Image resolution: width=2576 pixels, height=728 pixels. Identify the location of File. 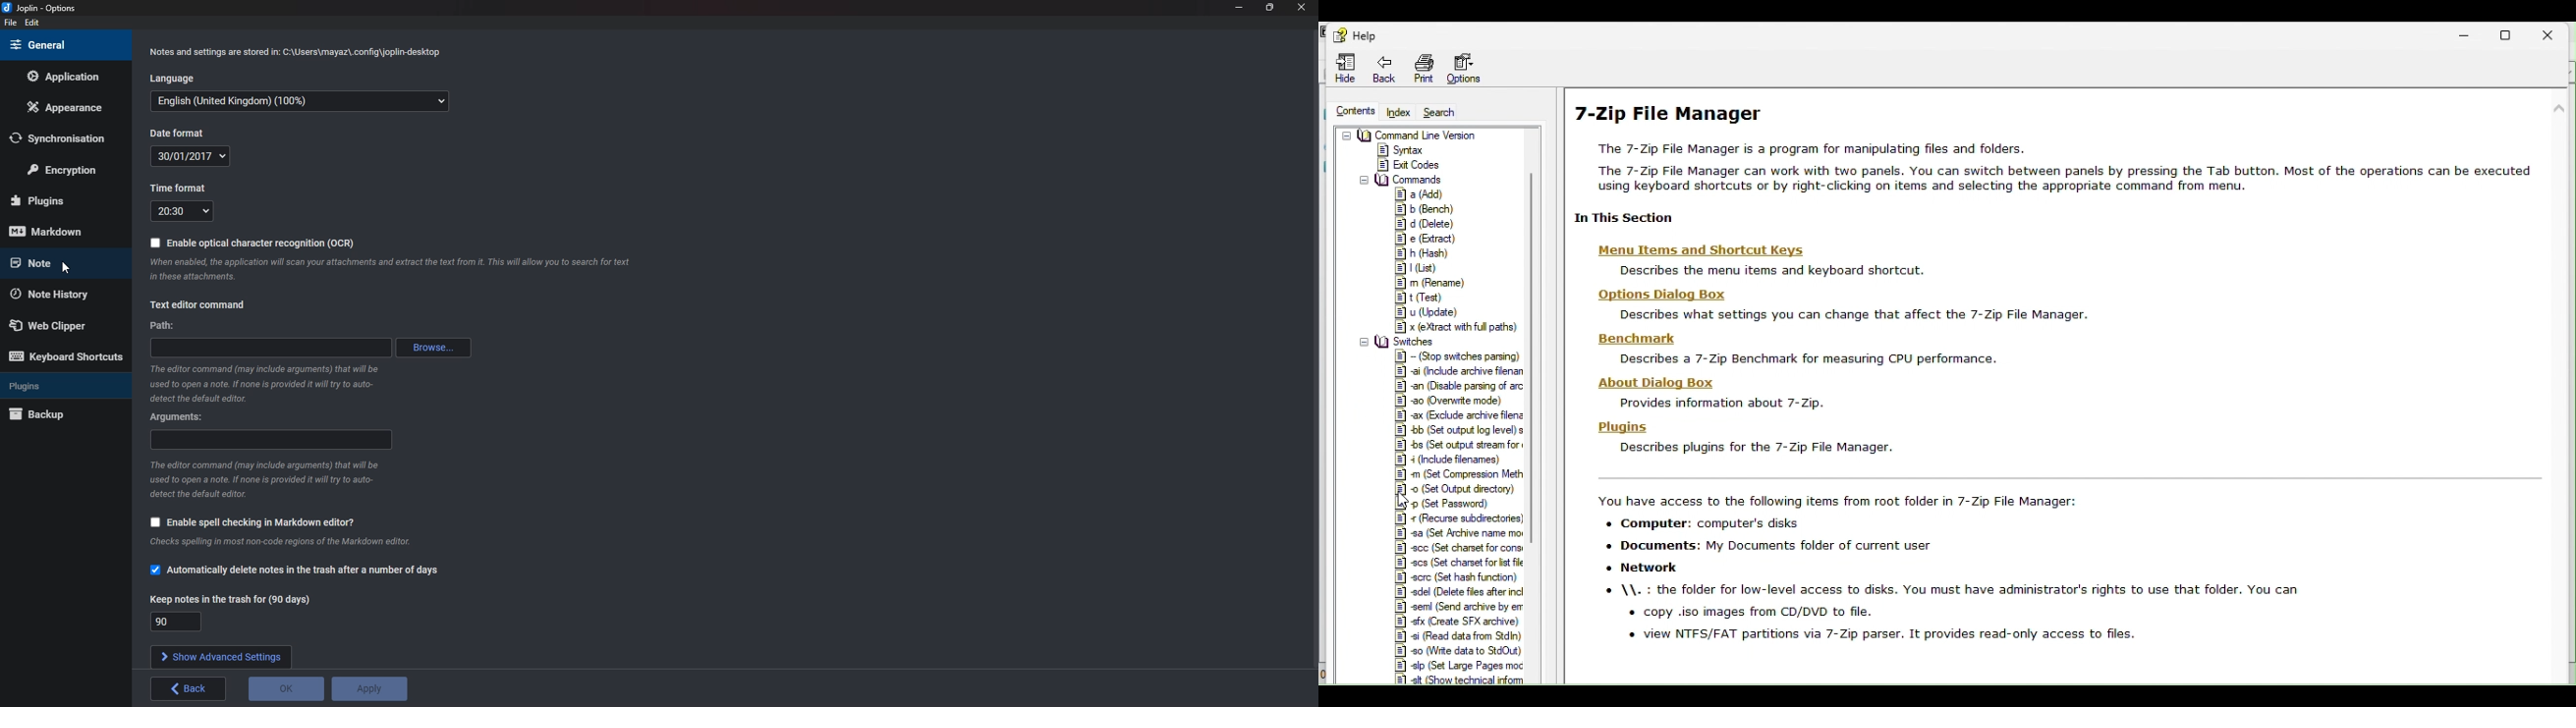
(10, 23).